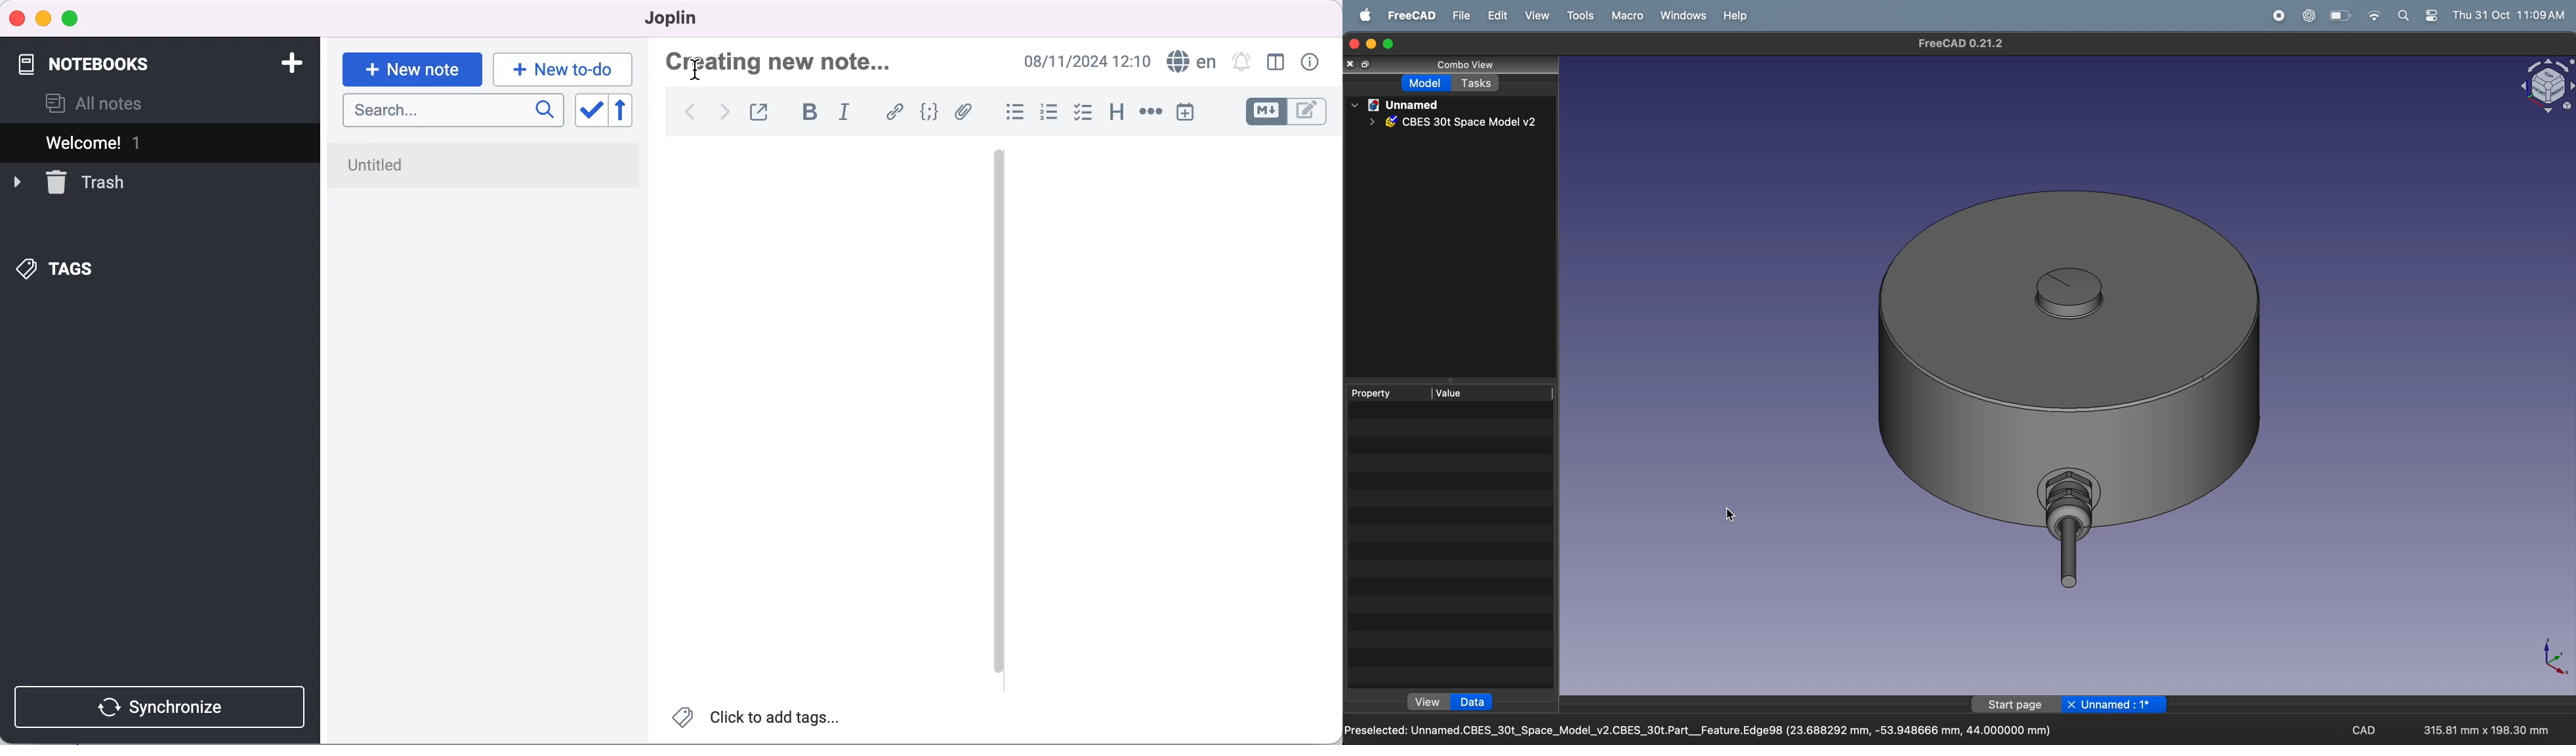 The height and width of the screenshot is (756, 2576). Describe the element at coordinates (1014, 112) in the screenshot. I see `bulleted list` at that location.